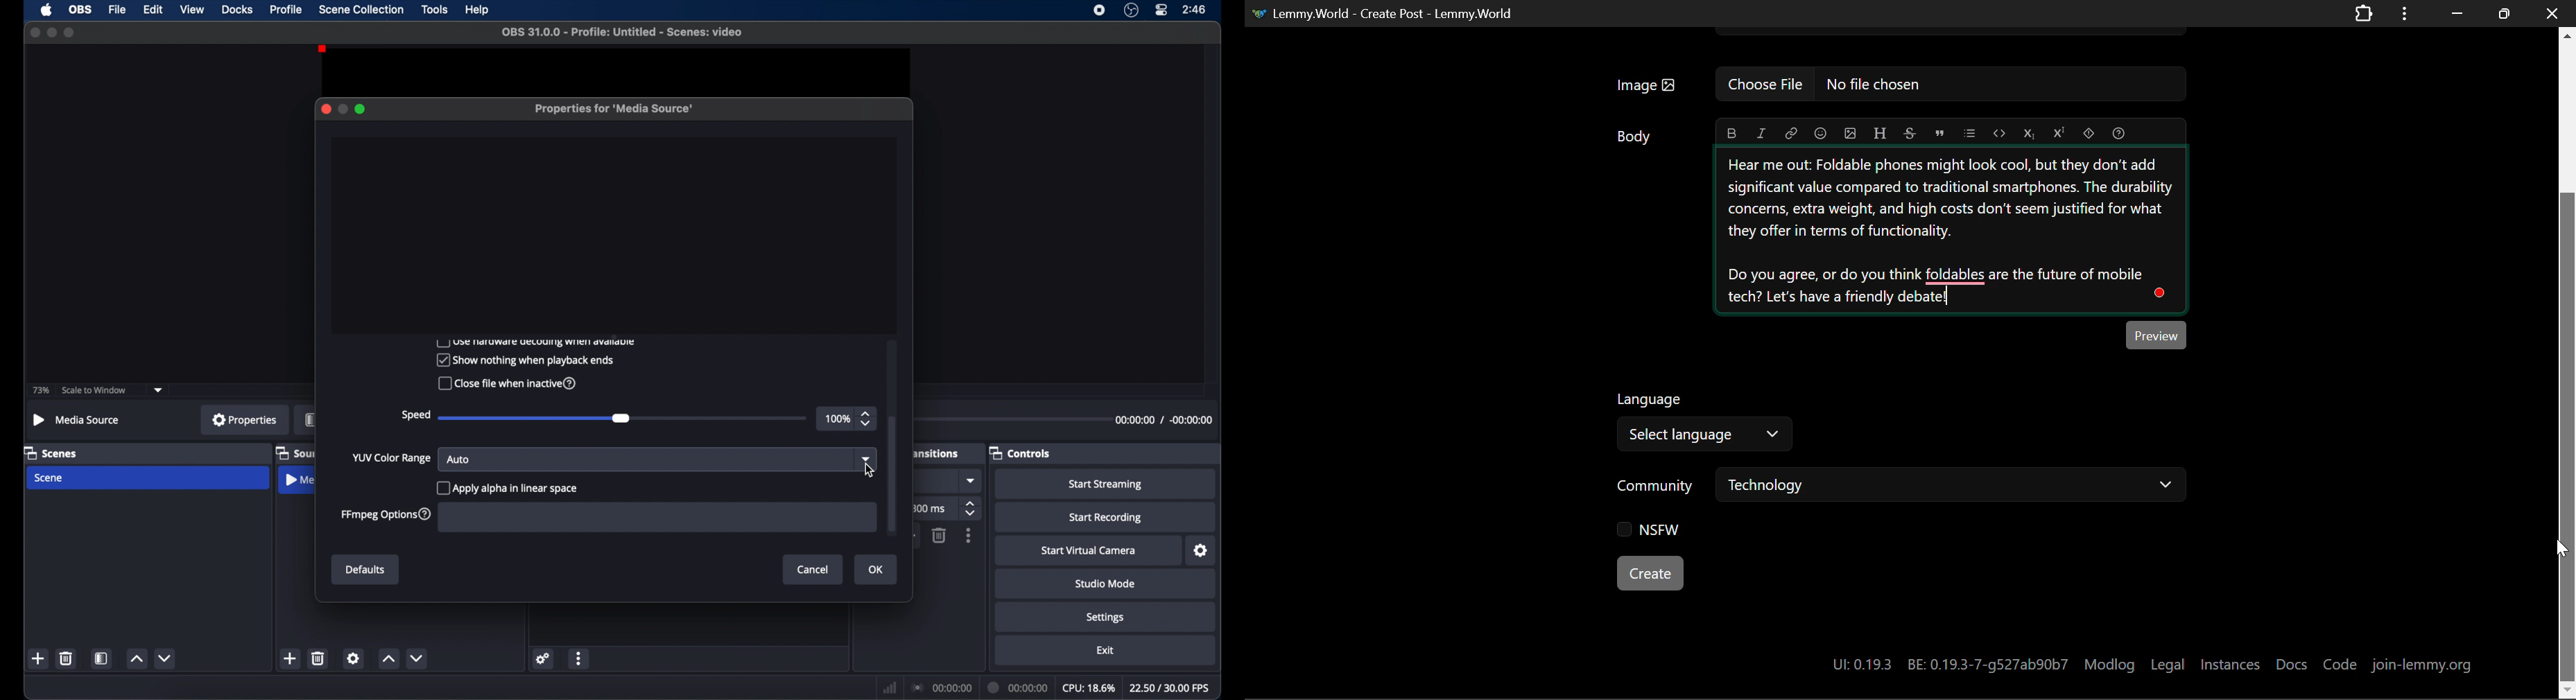  What do you see at coordinates (75, 419) in the screenshot?
I see `media source` at bounding box center [75, 419].